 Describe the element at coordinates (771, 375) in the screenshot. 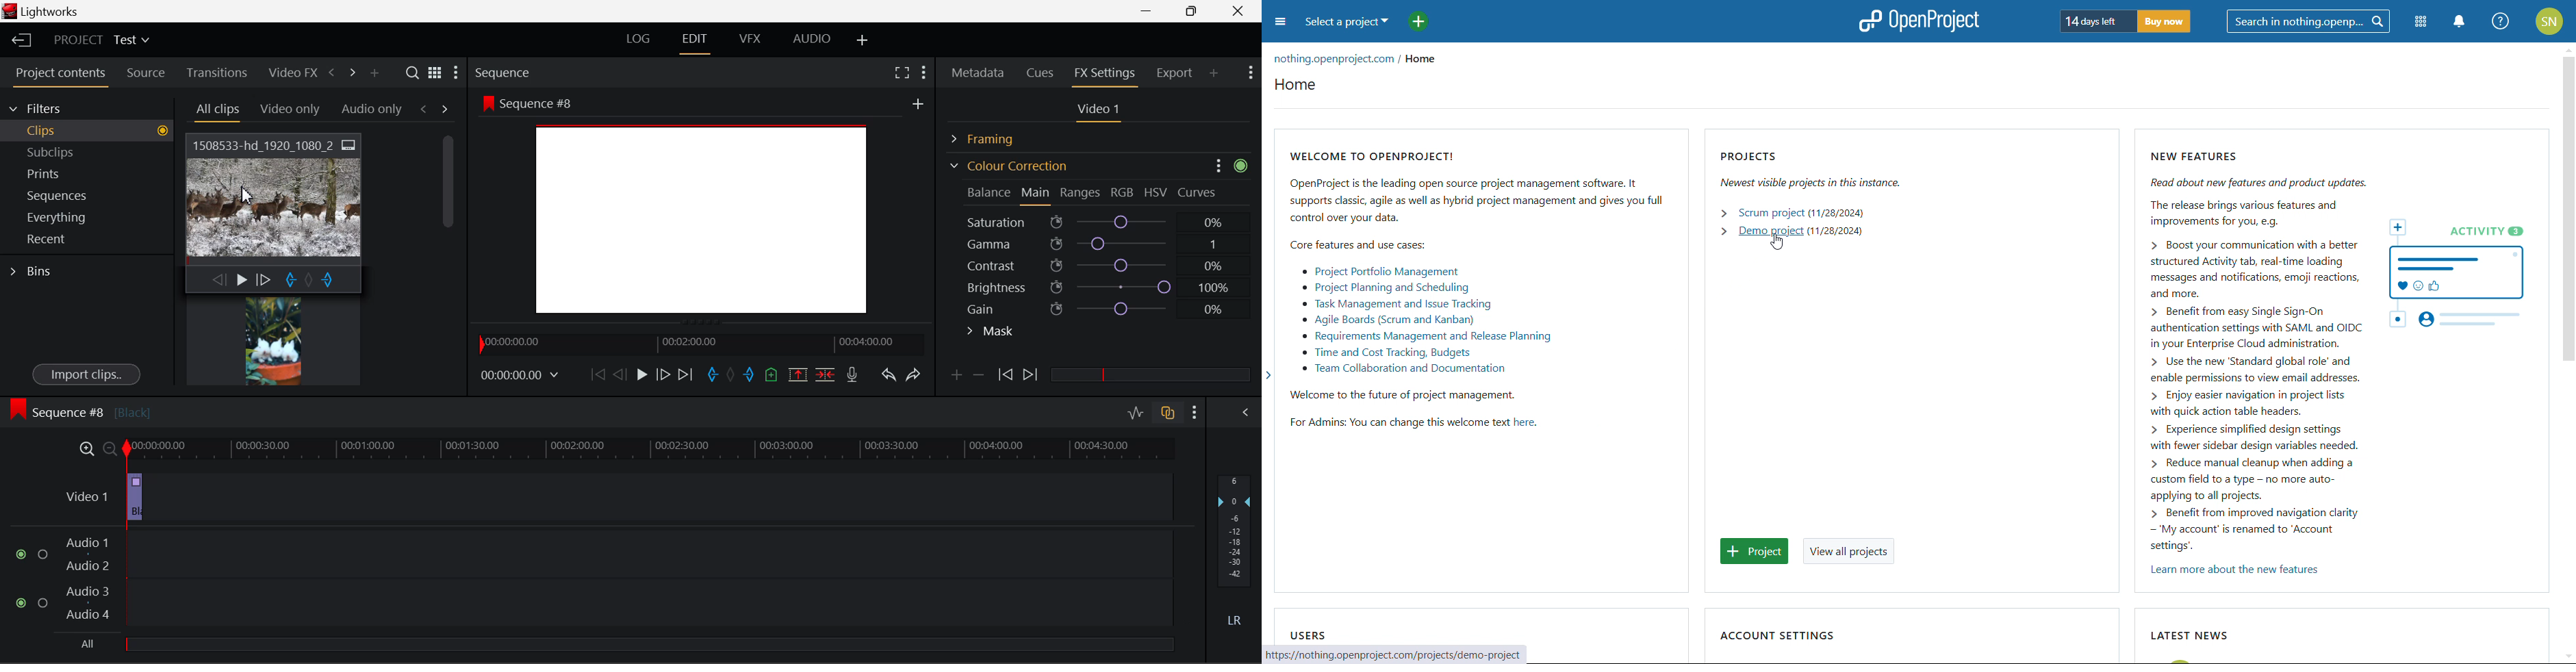

I see `Mark Cue` at that location.